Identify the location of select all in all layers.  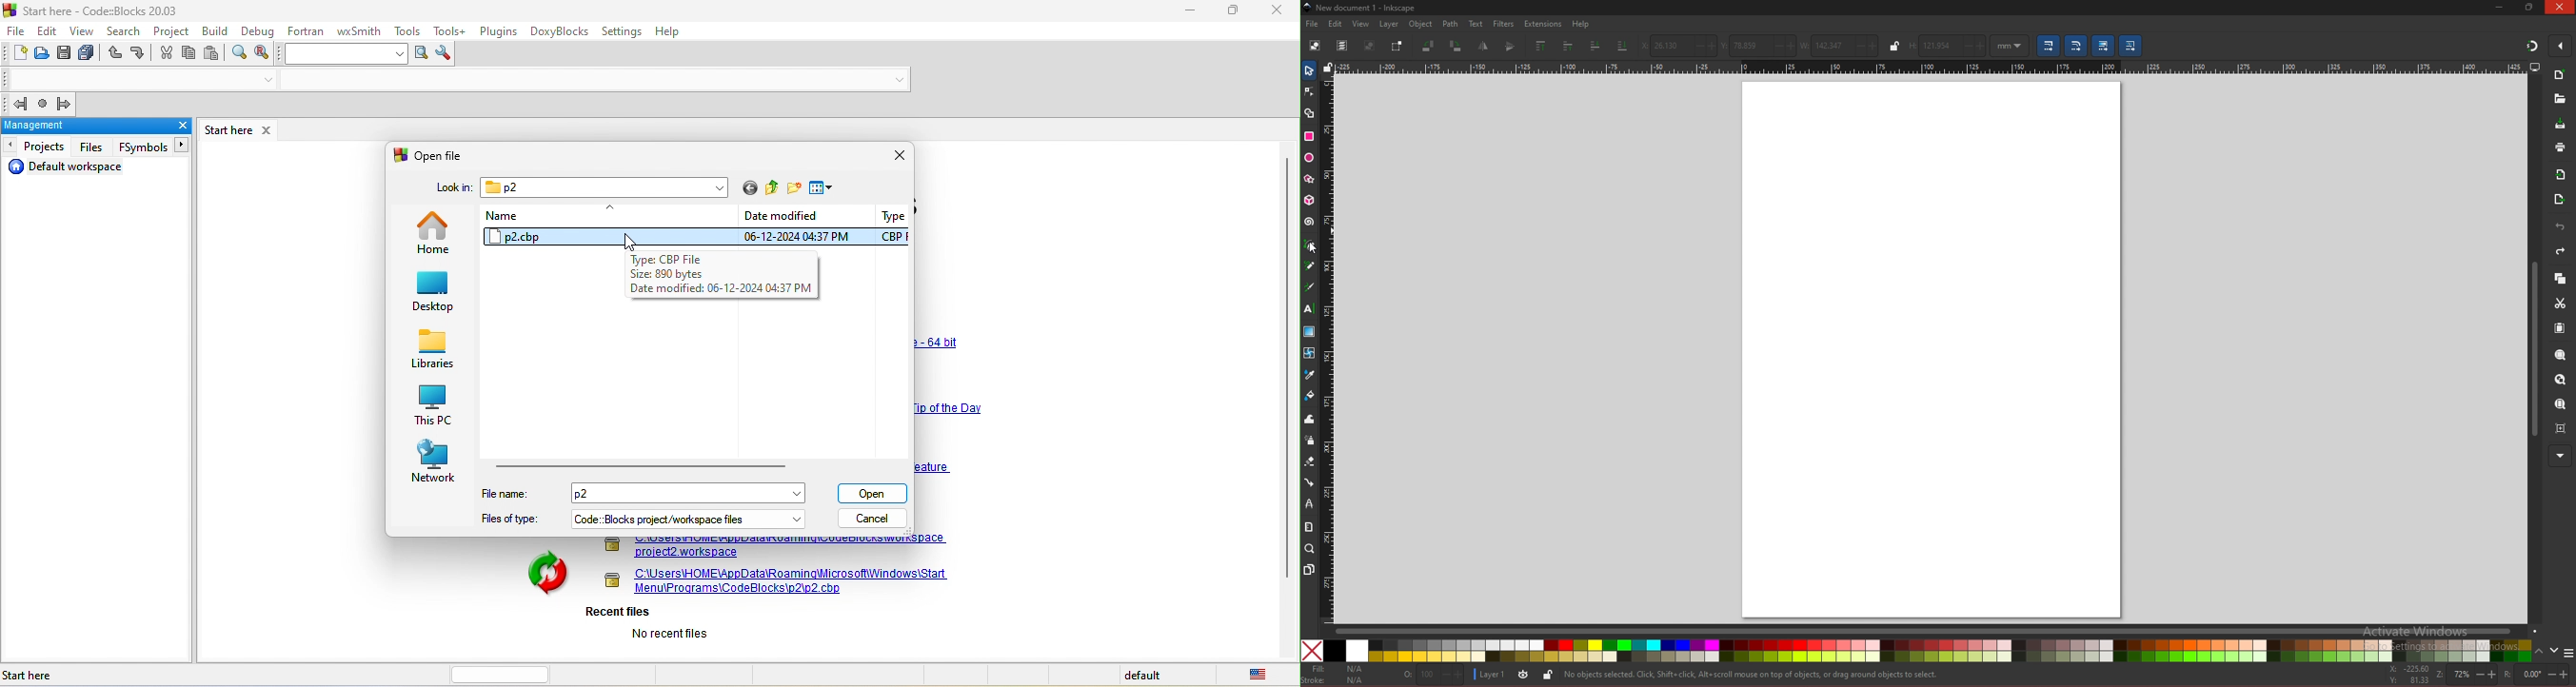
(1342, 45).